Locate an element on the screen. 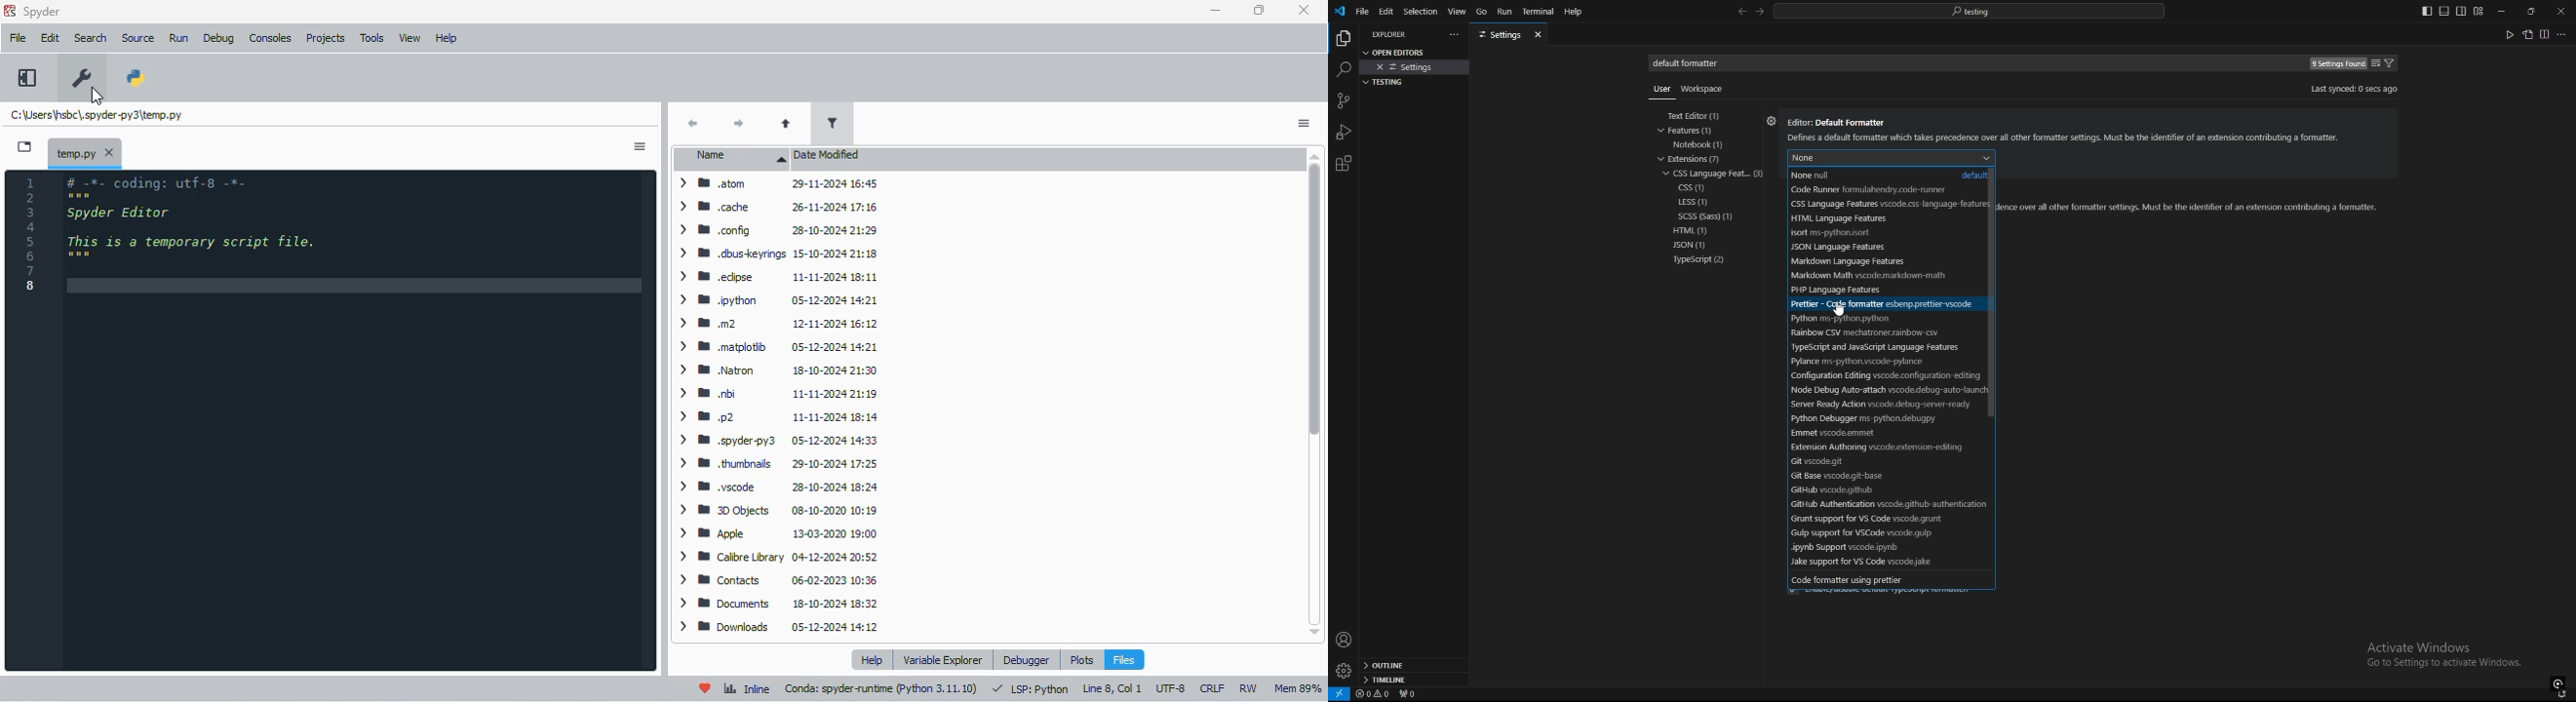 This screenshot has height=728, width=2576. file is located at coordinates (17, 37).